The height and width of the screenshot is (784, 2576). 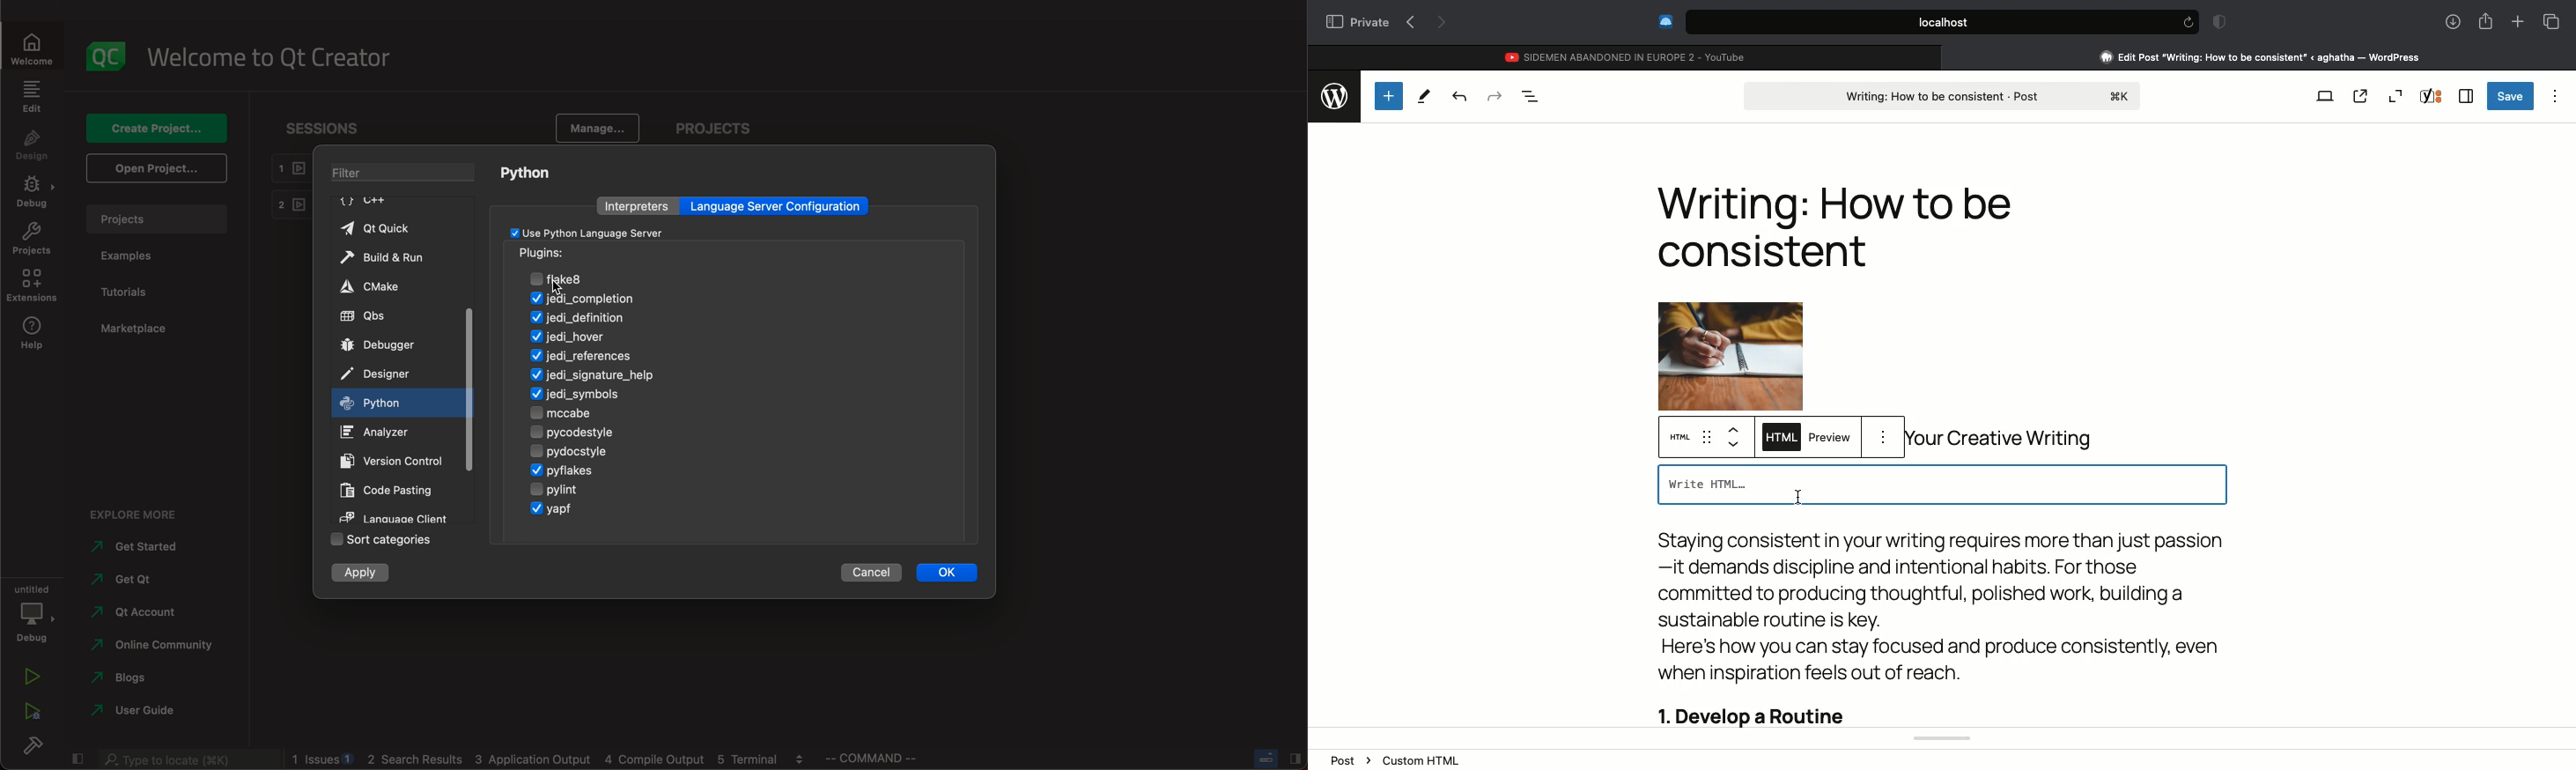 What do you see at coordinates (383, 540) in the screenshot?
I see `sort ` at bounding box center [383, 540].